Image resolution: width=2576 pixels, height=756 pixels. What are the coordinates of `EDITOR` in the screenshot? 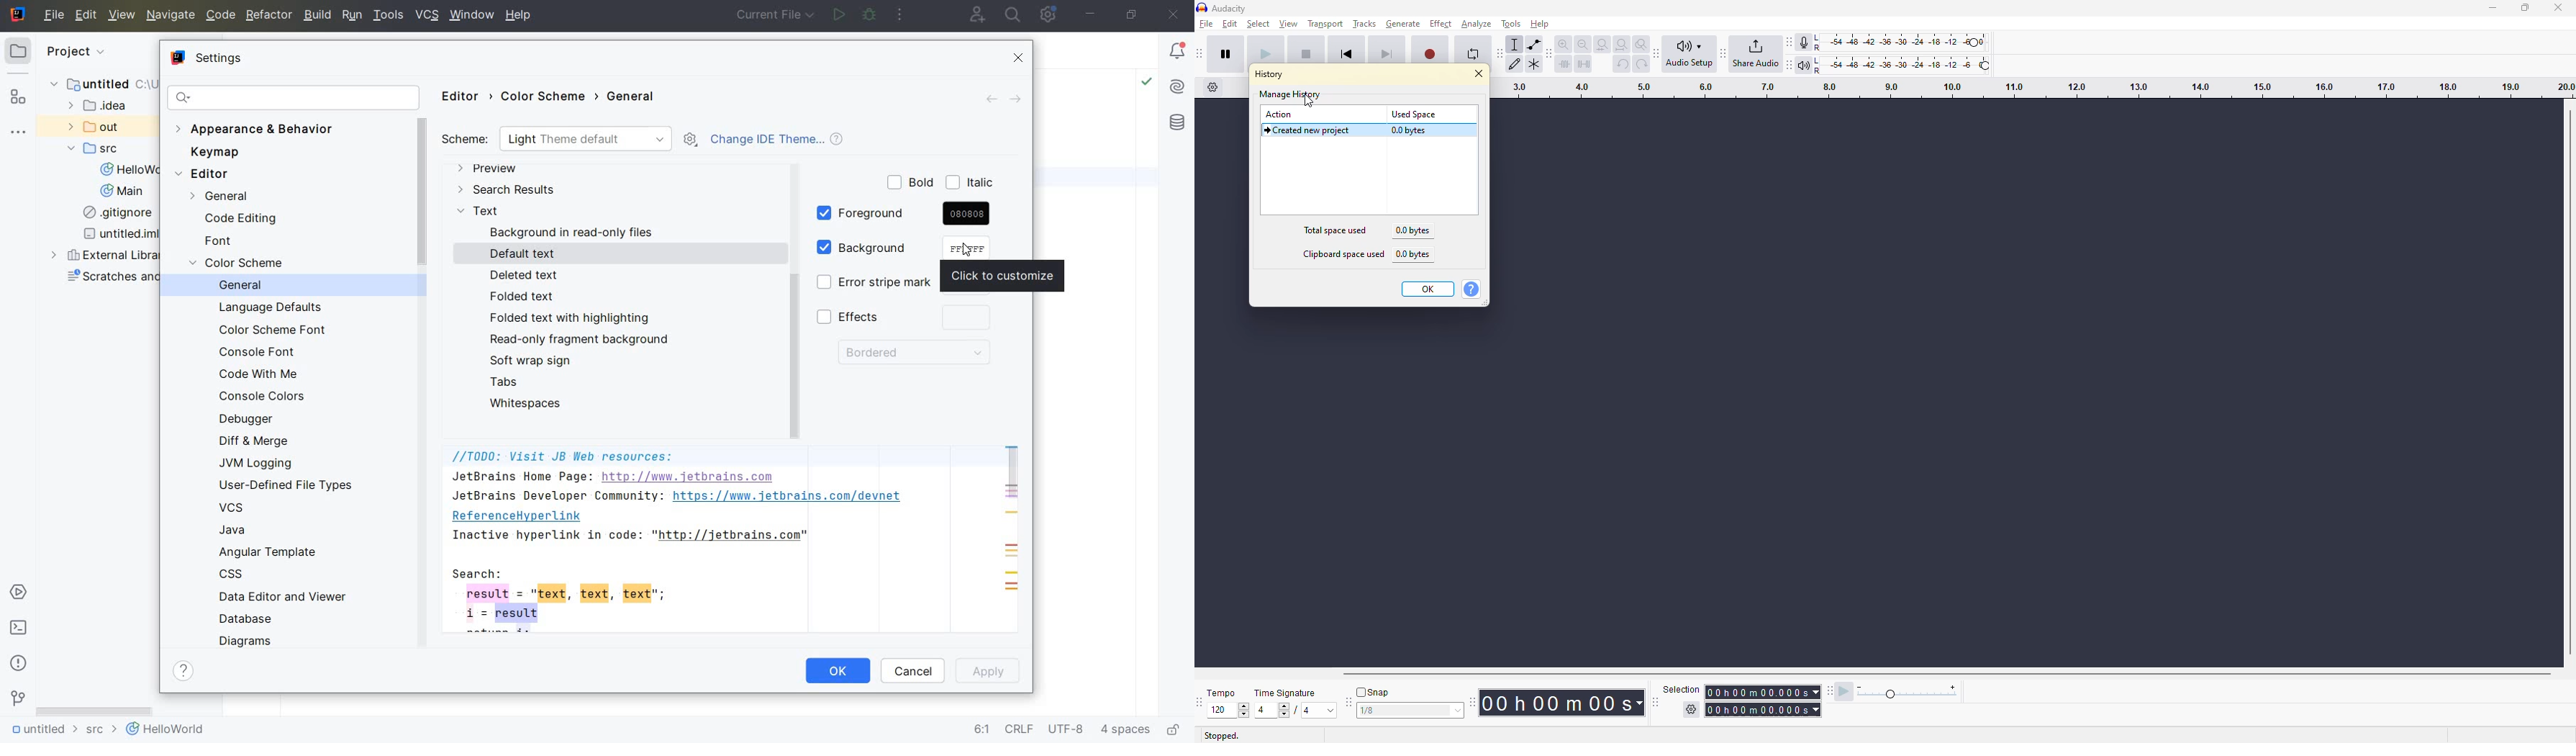 It's located at (465, 97).